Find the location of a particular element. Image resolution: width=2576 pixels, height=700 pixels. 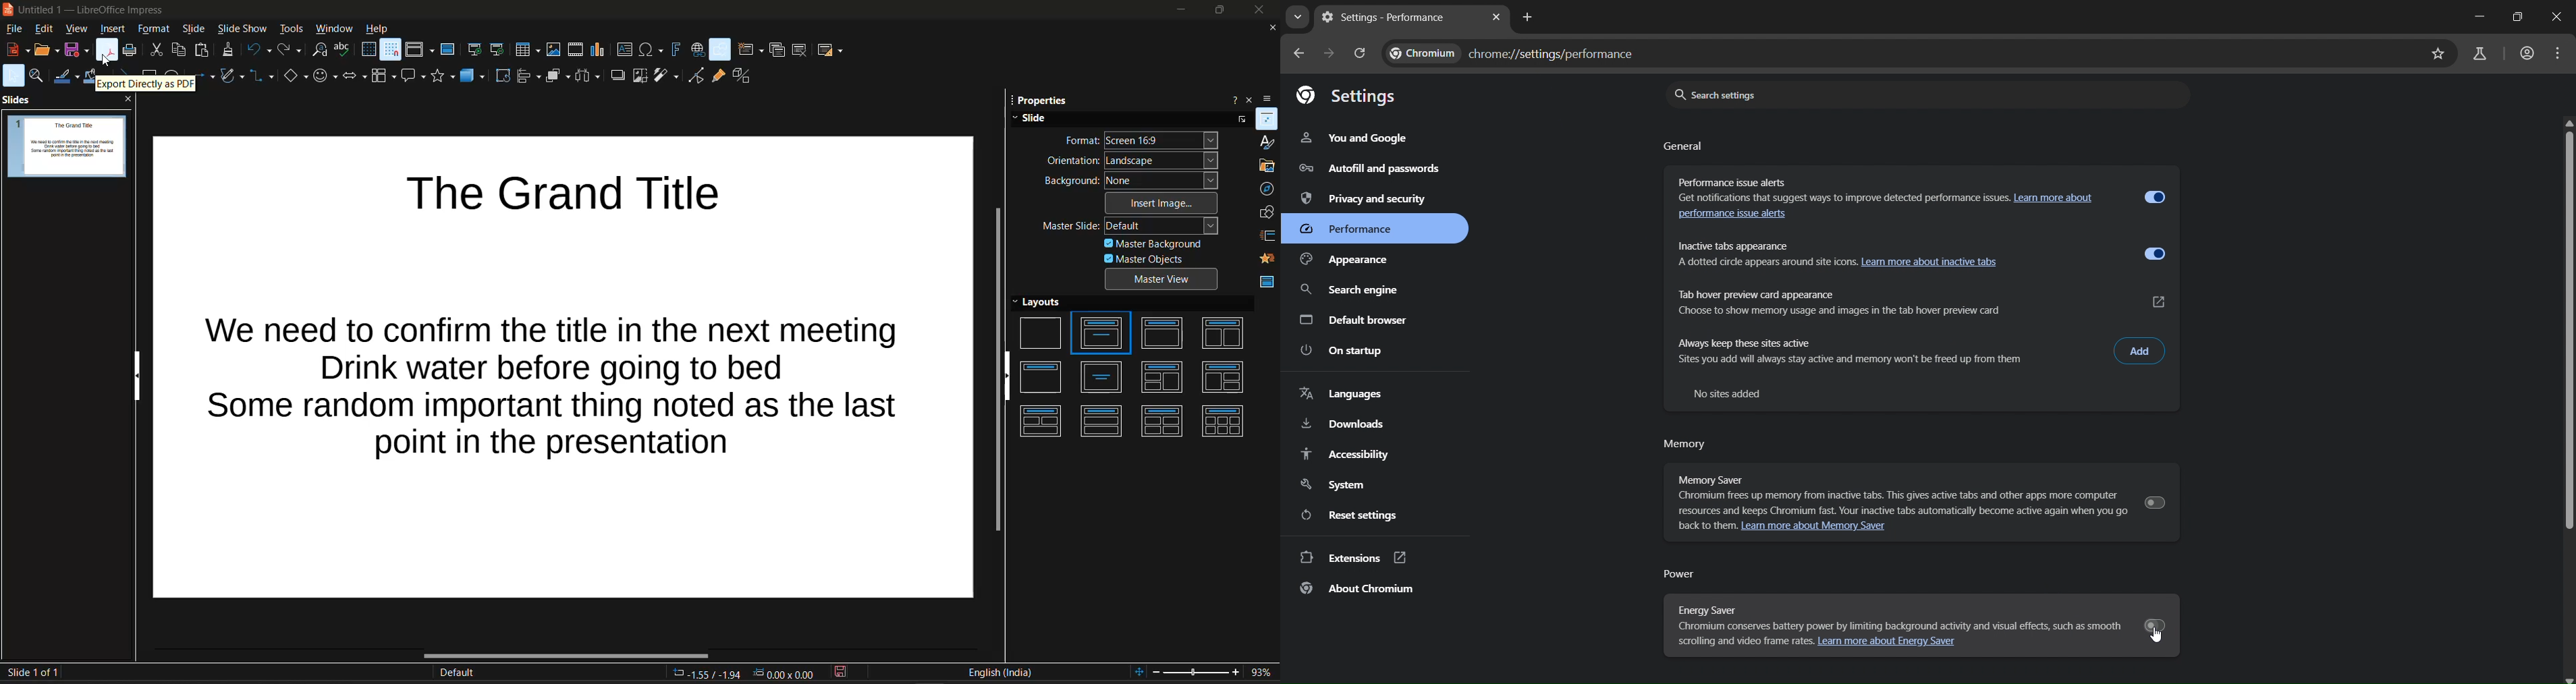

master slide is located at coordinates (1132, 225).